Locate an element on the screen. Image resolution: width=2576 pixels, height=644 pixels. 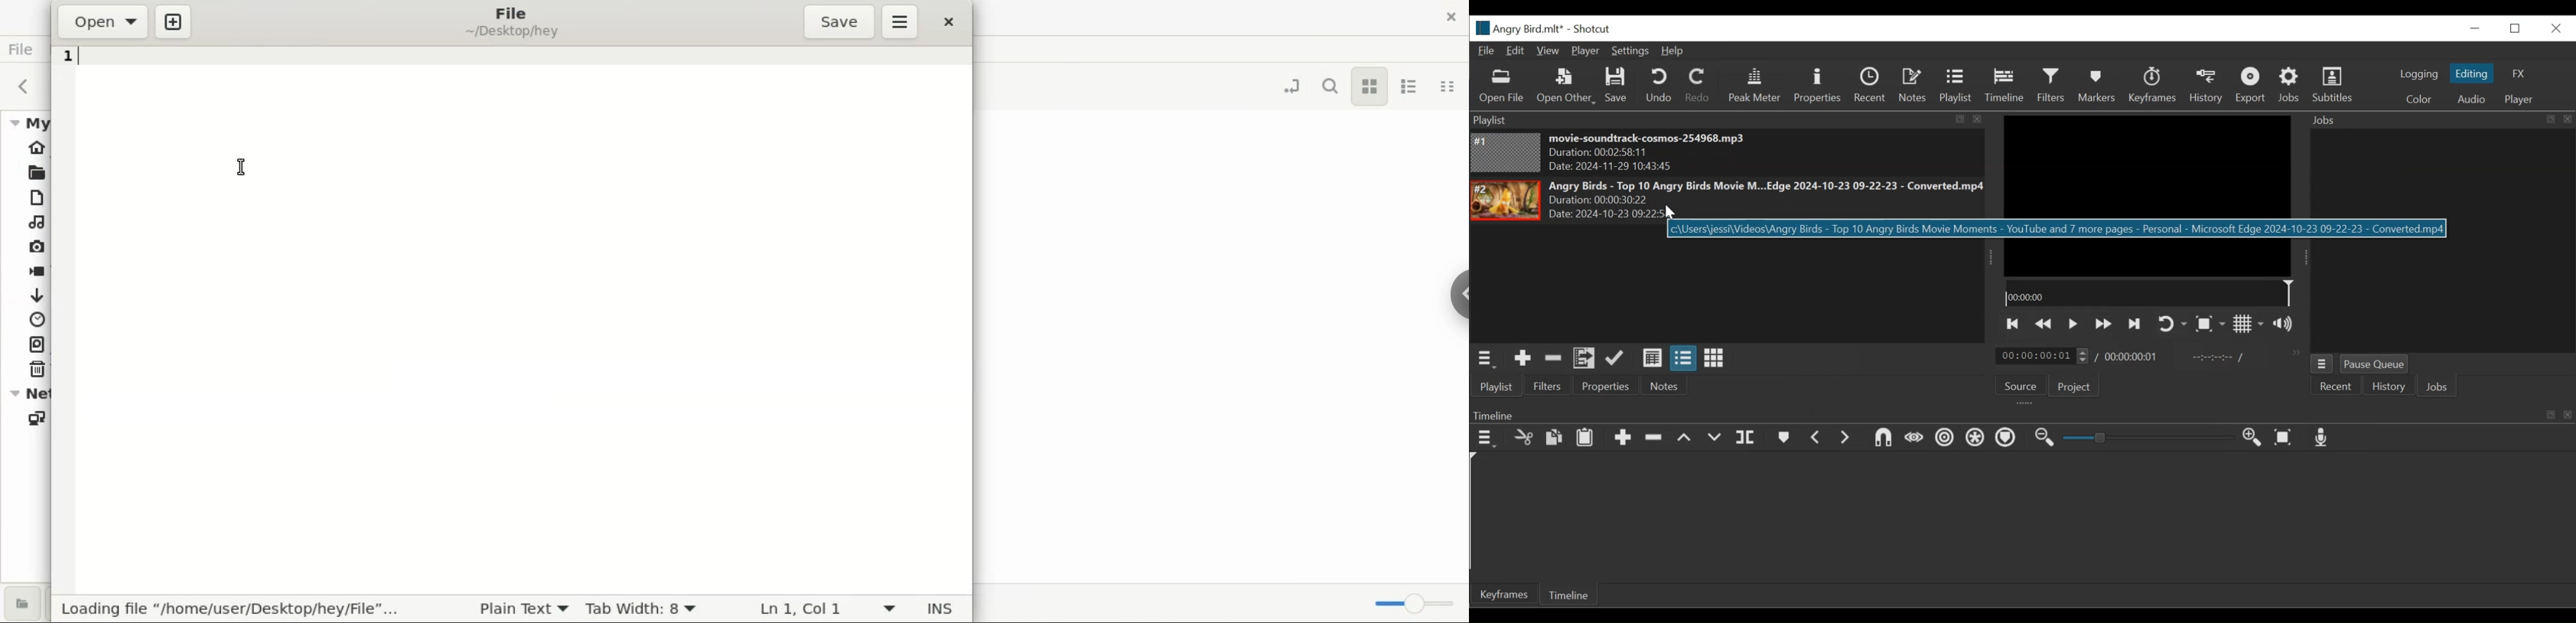
save is located at coordinates (840, 23).